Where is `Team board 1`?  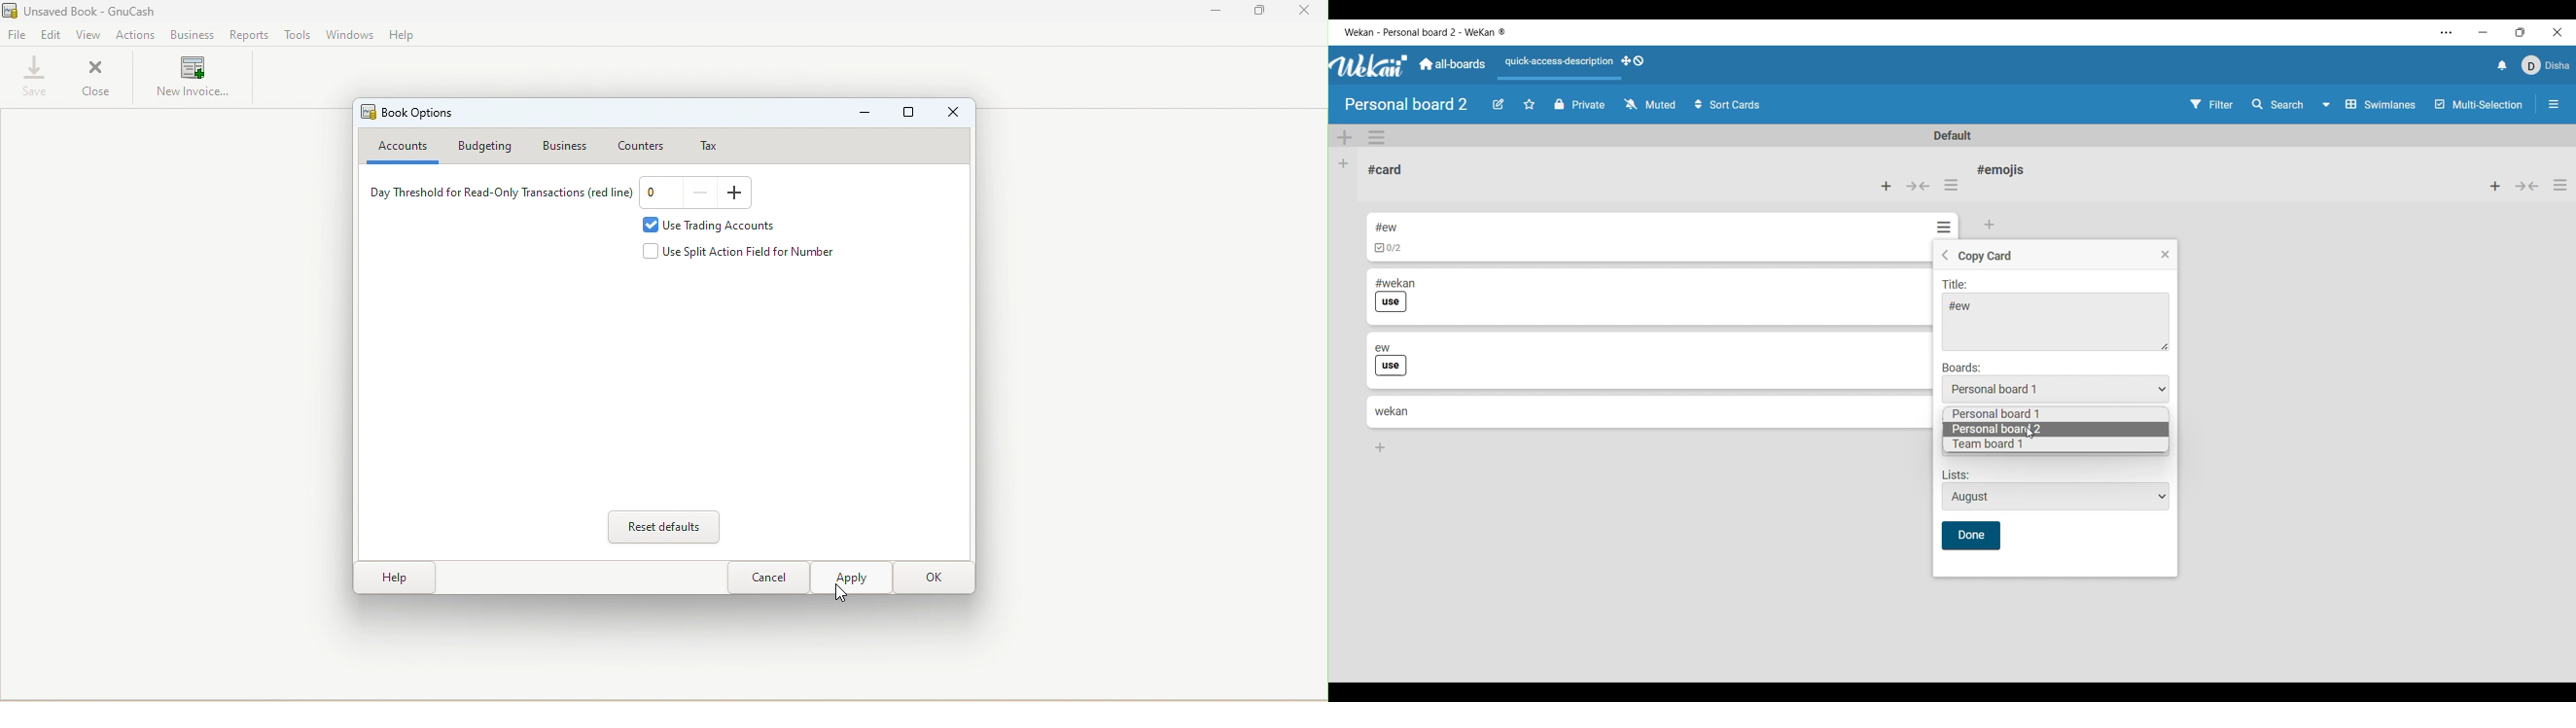
Team board 1 is located at coordinates (2054, 446).